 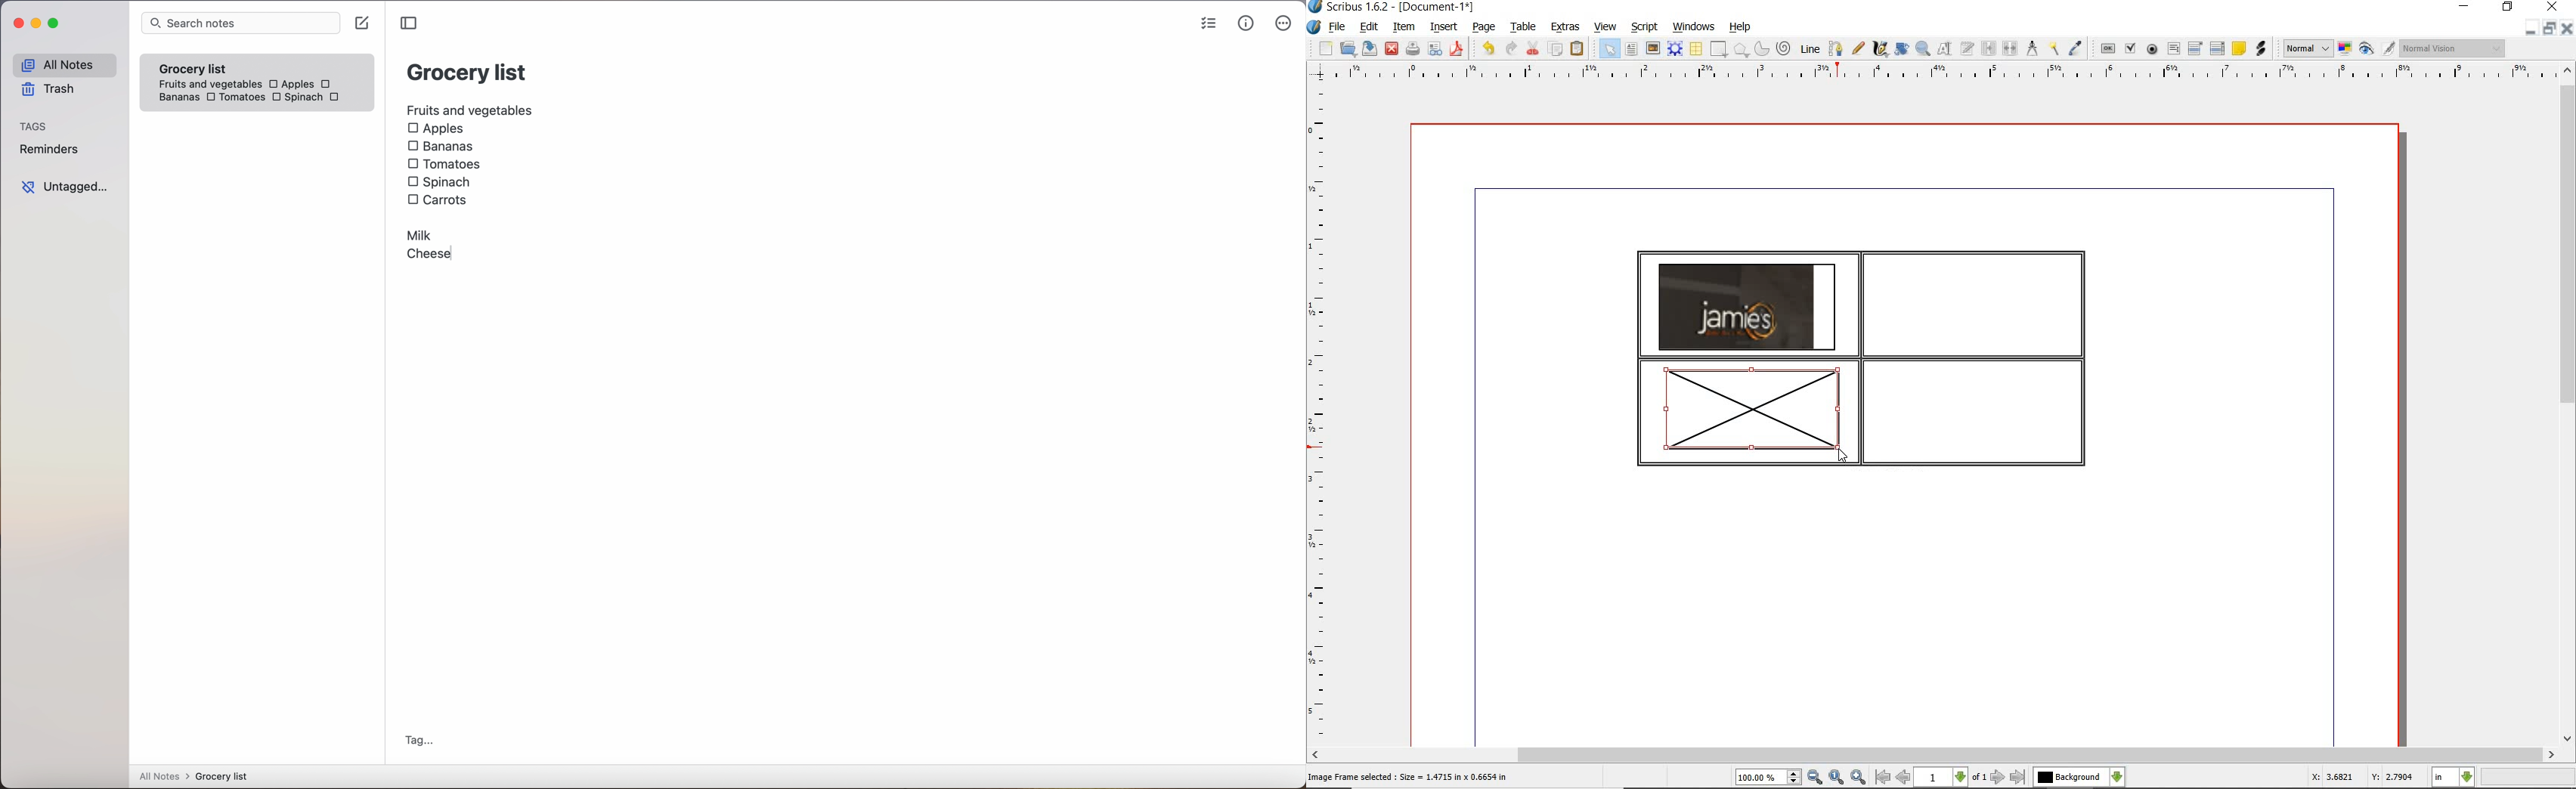 I want to click on fruits and vegetables, so click(x=471, y=109).